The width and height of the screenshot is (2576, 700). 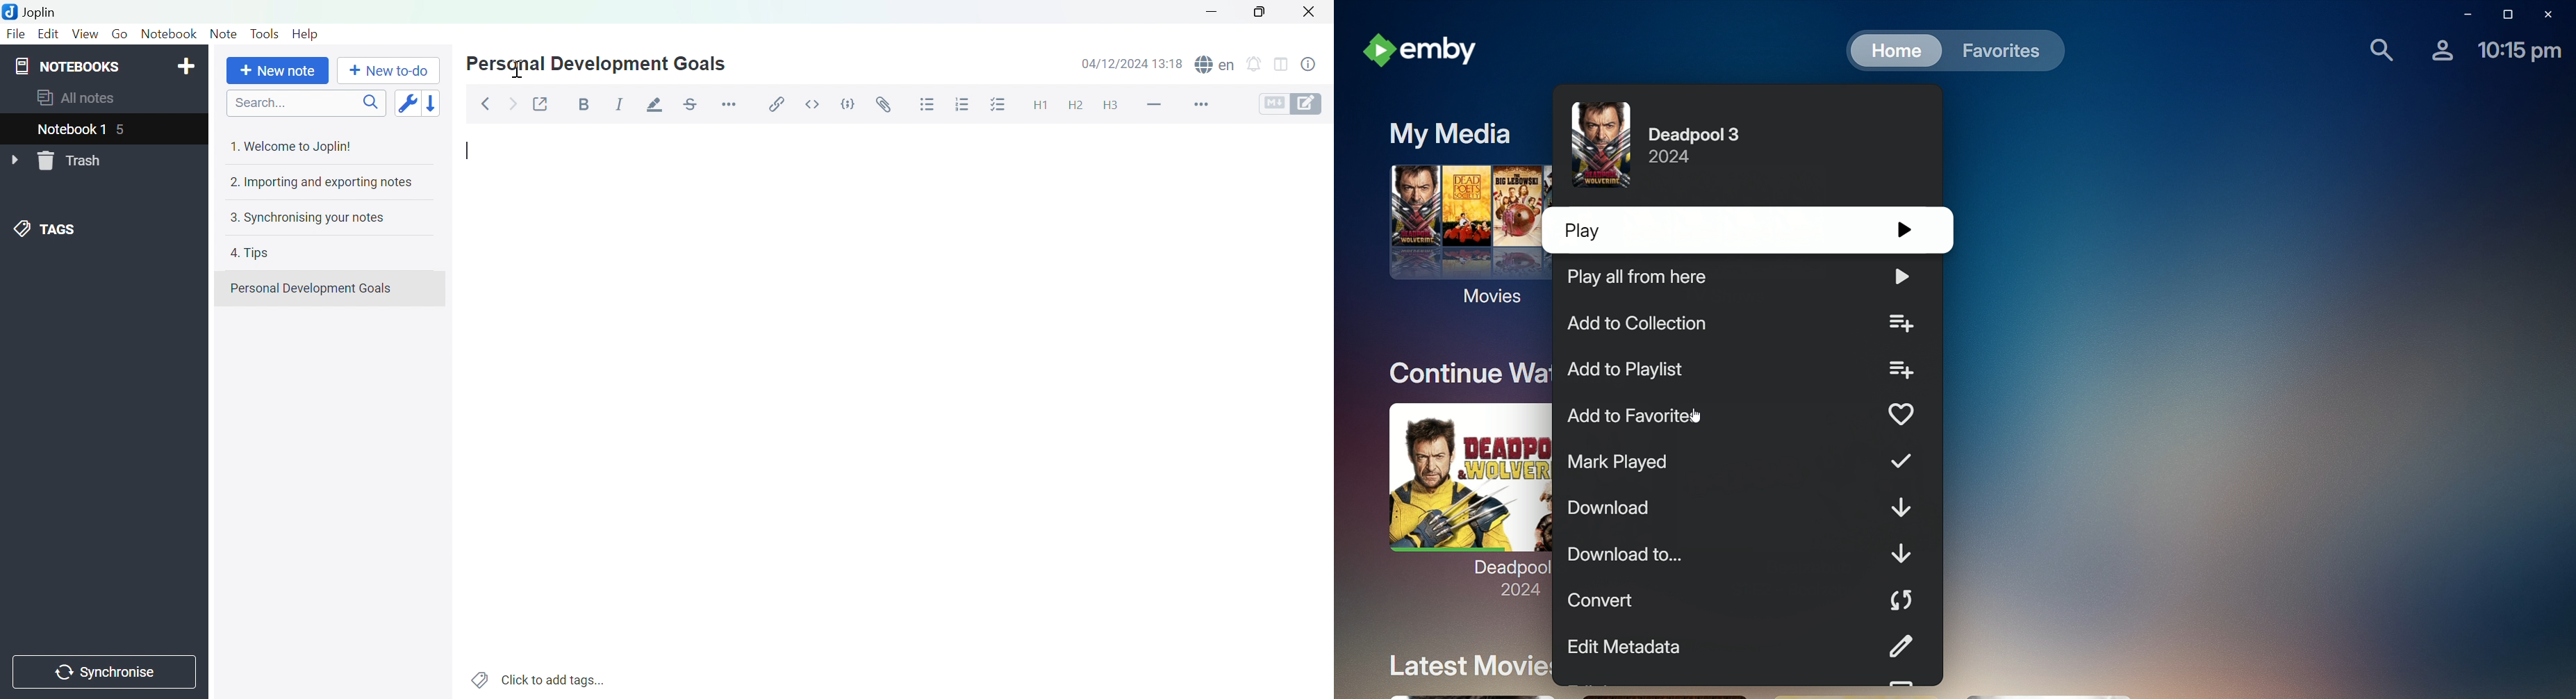 I want to click on New note, so click(x=277, y=72).